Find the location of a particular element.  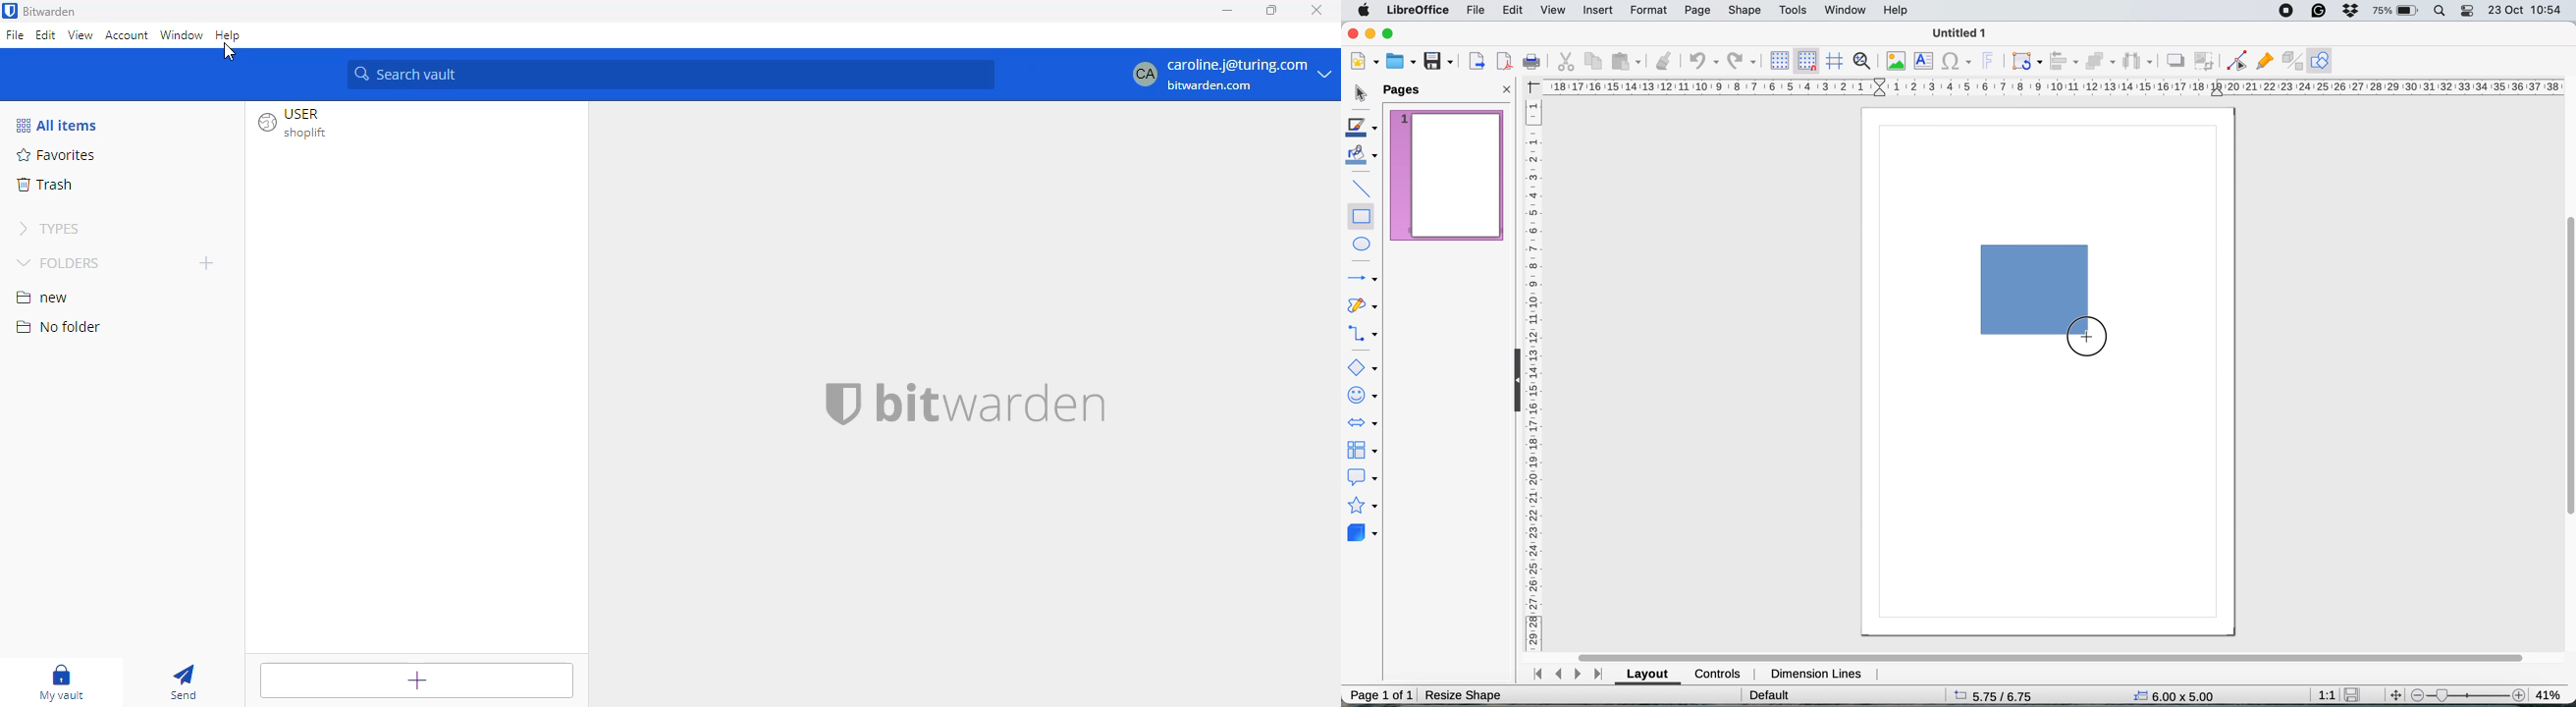

close is located at coordinates (1353, 33).